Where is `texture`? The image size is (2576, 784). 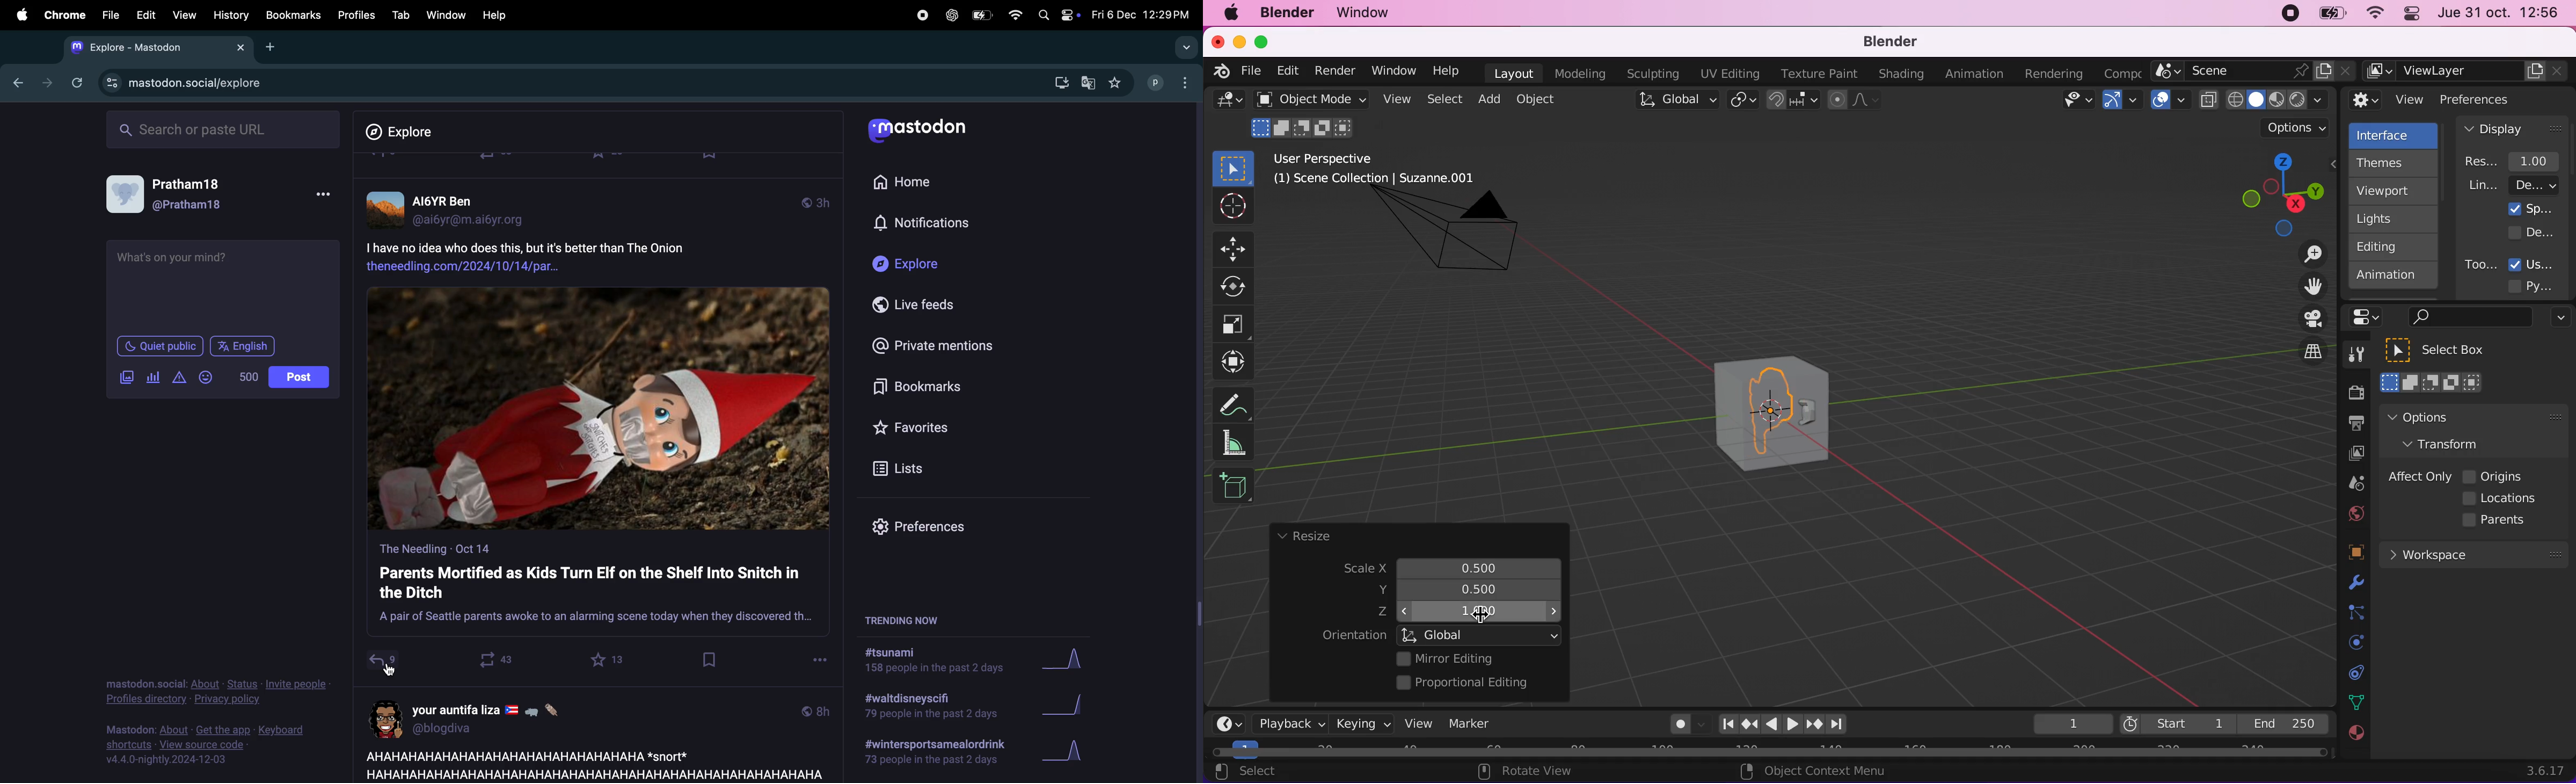 texture is located at coordinates (2355, 738).